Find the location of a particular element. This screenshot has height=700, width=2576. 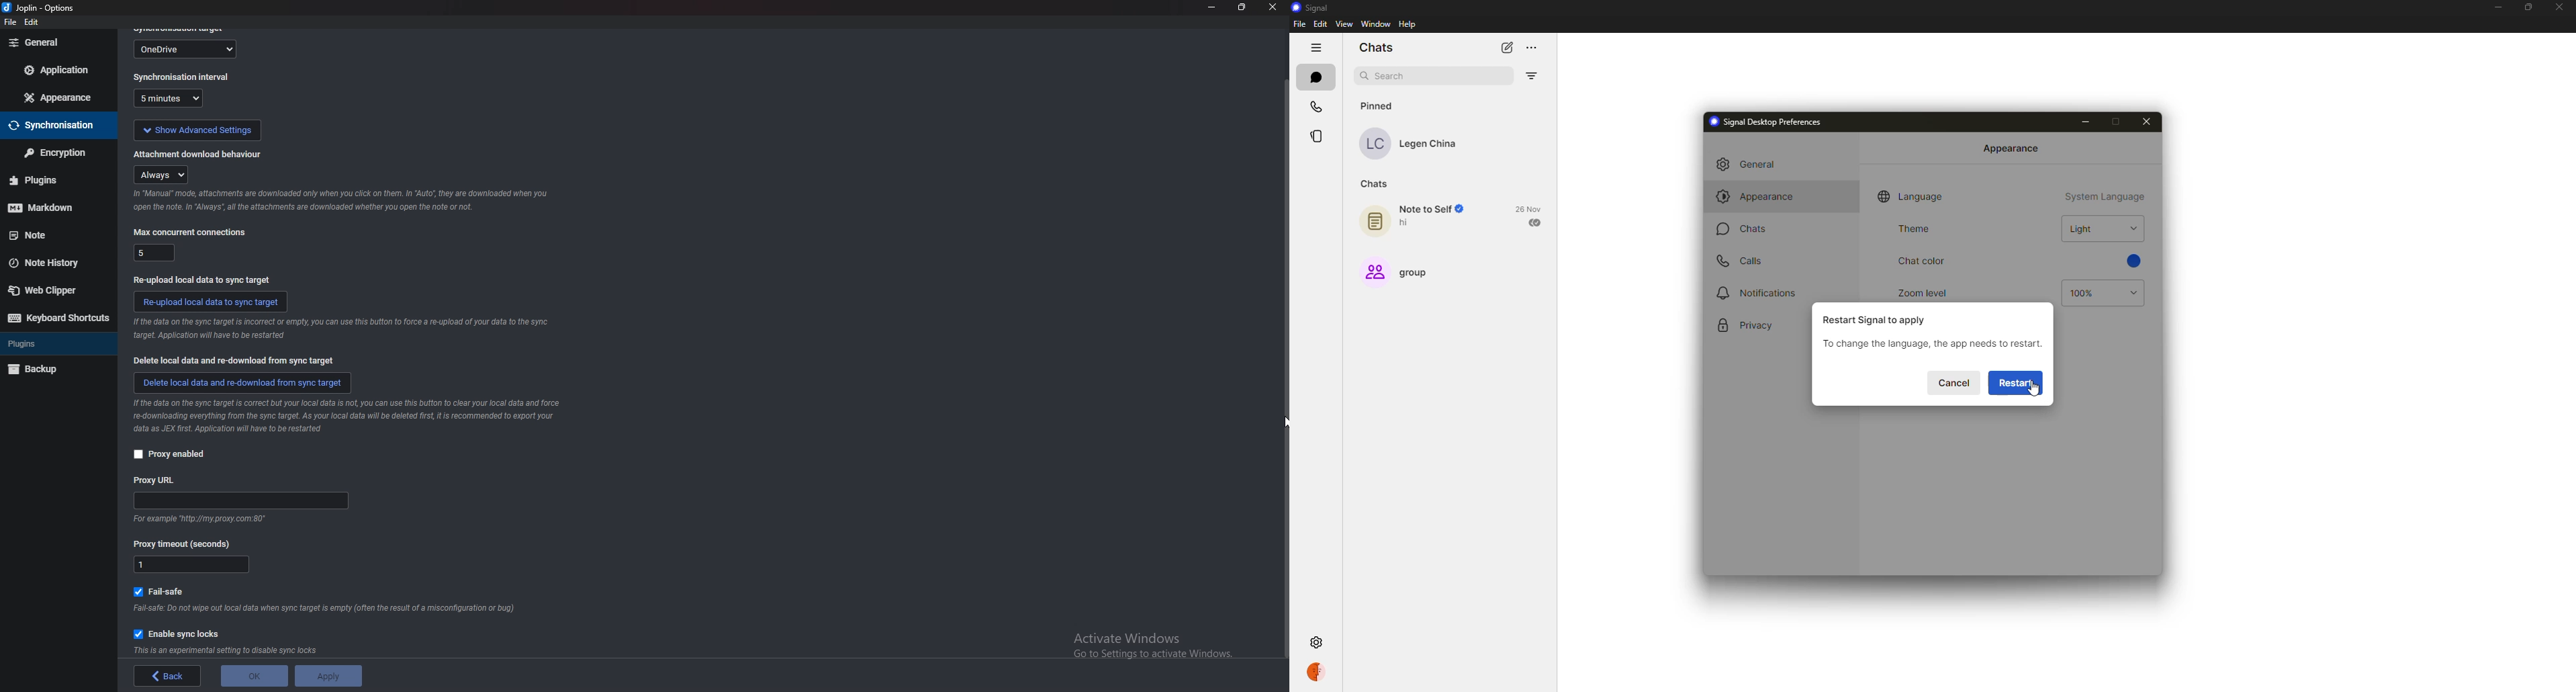

Activate Windows is located at coordinates (1147, 648).